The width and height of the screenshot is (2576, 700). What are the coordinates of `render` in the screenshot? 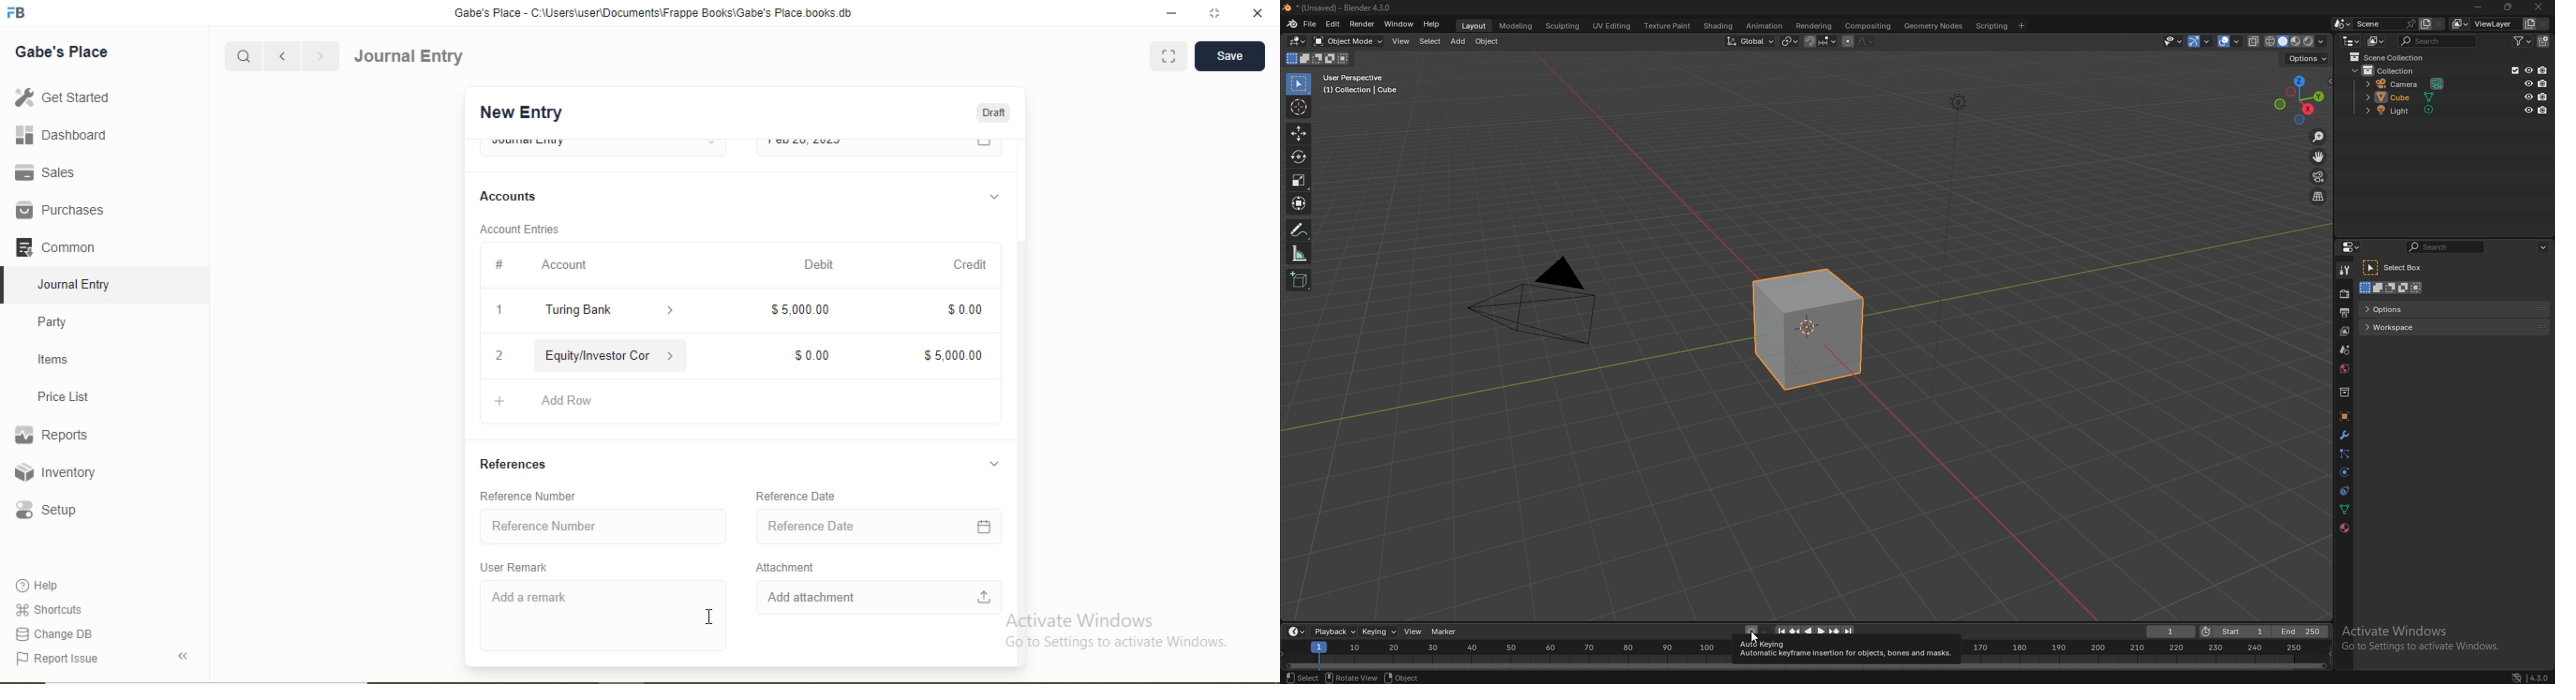 It's located at (2345, 294).